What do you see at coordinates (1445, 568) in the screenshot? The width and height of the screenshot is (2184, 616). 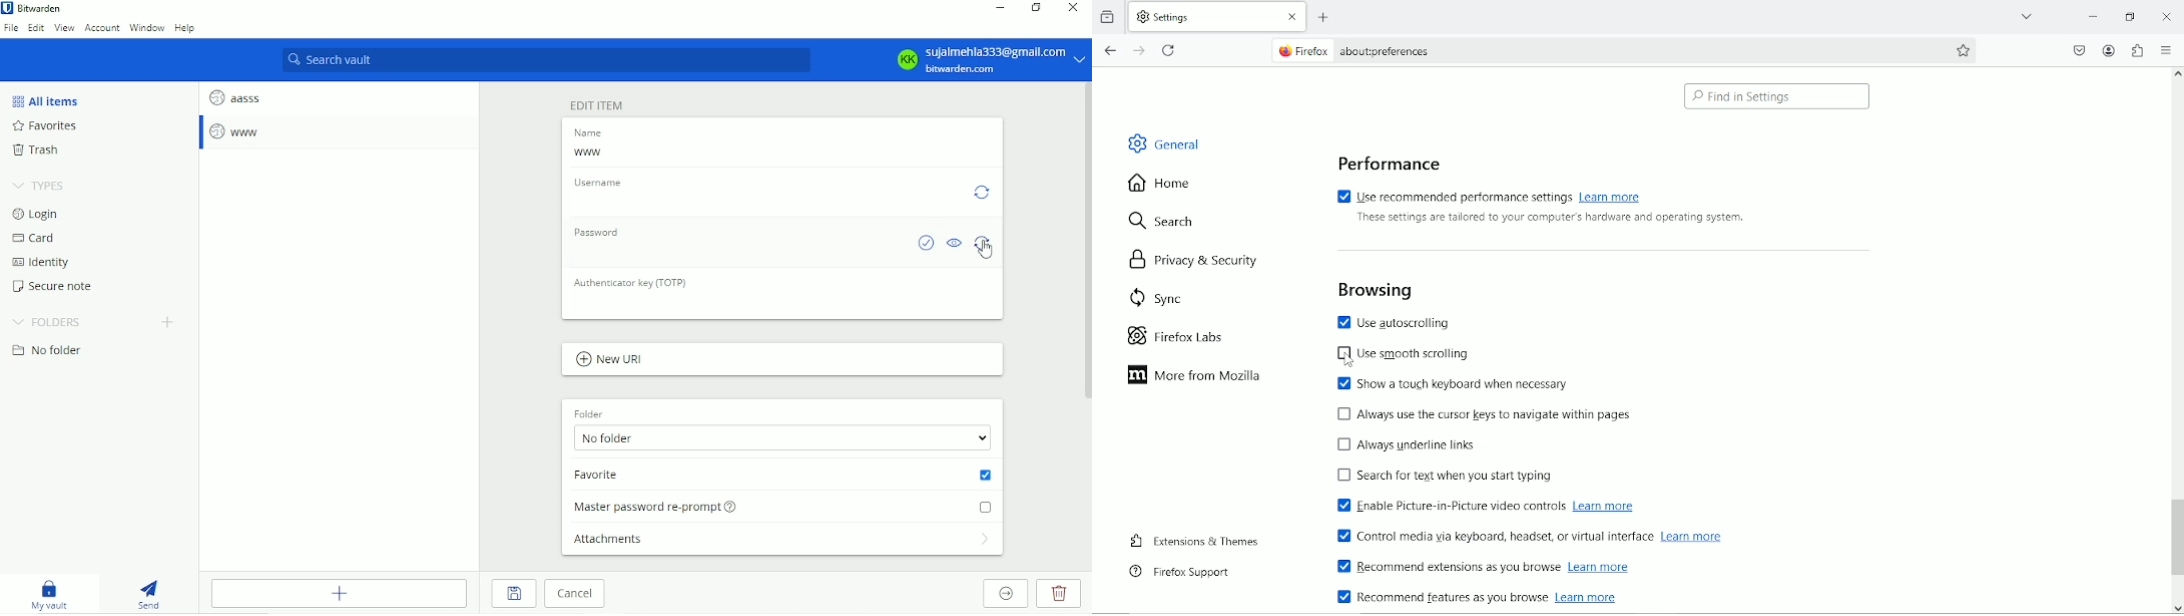 I see `Recommend extensions as you browse` at bounding box center [1445, 568].